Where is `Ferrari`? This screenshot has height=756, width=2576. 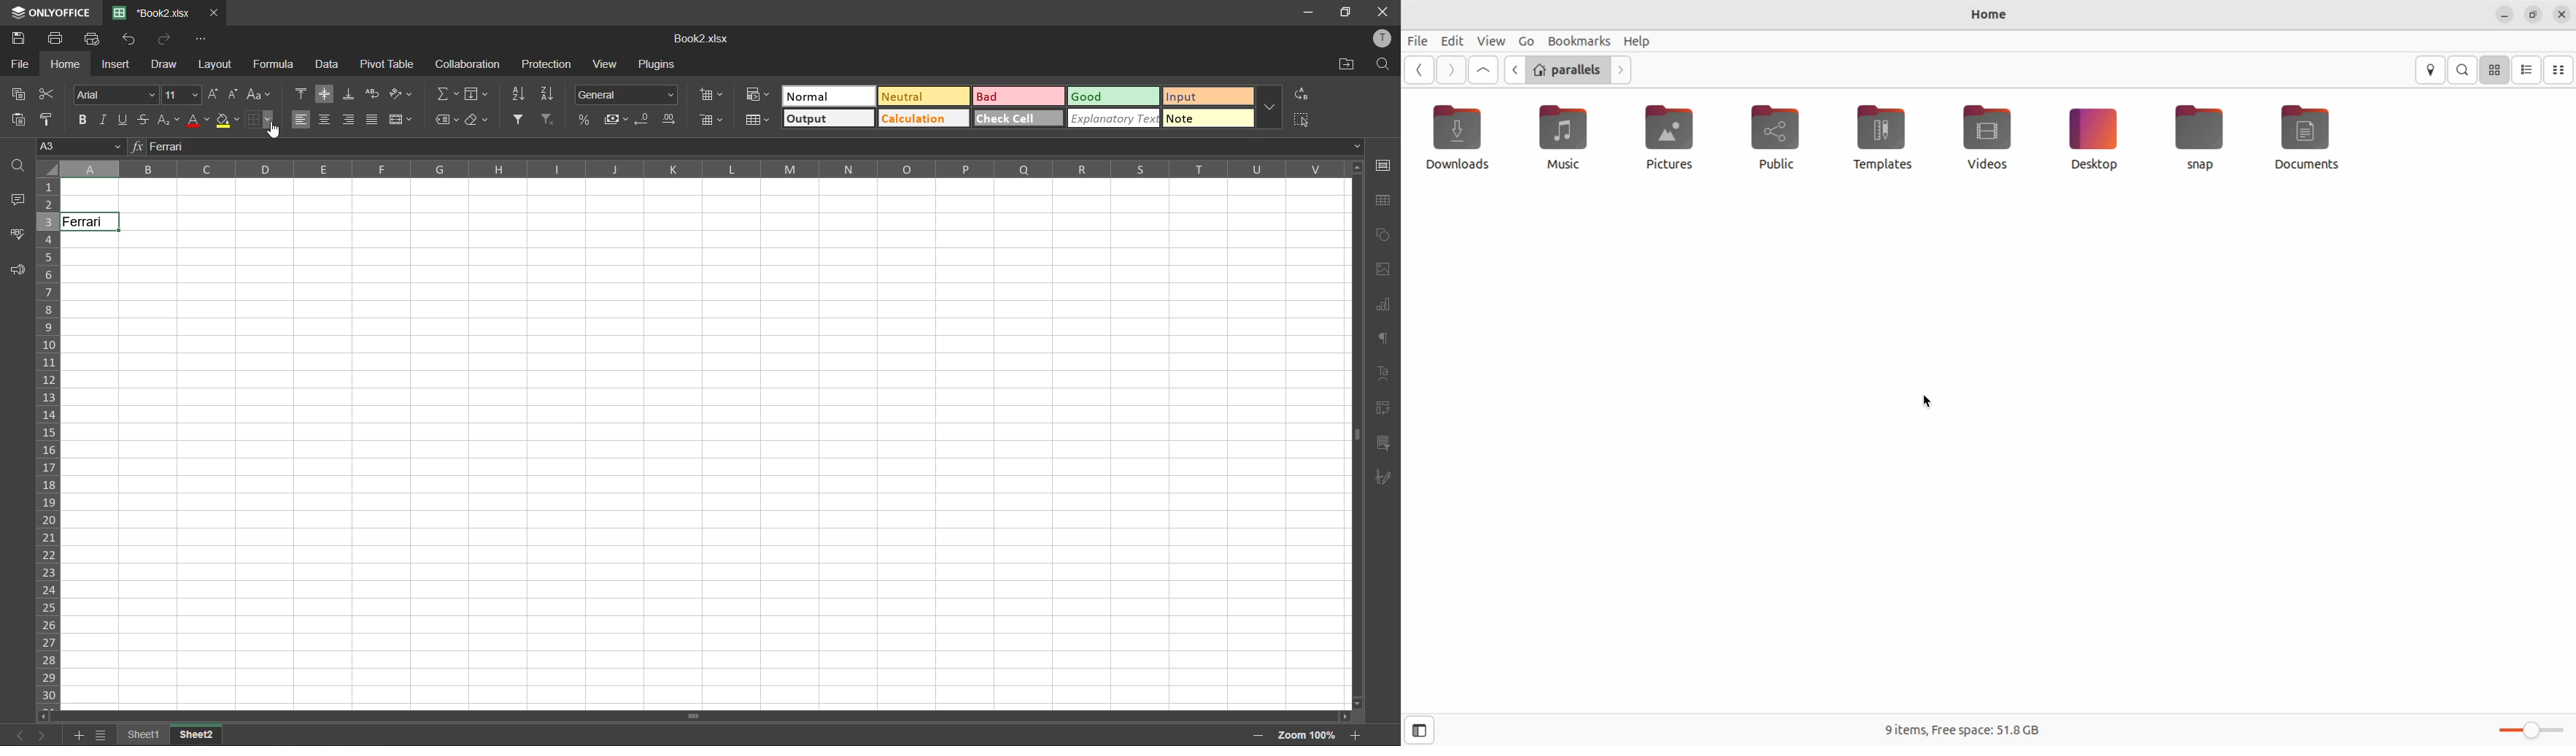
Ferrari is located at coordinates (91, 222).